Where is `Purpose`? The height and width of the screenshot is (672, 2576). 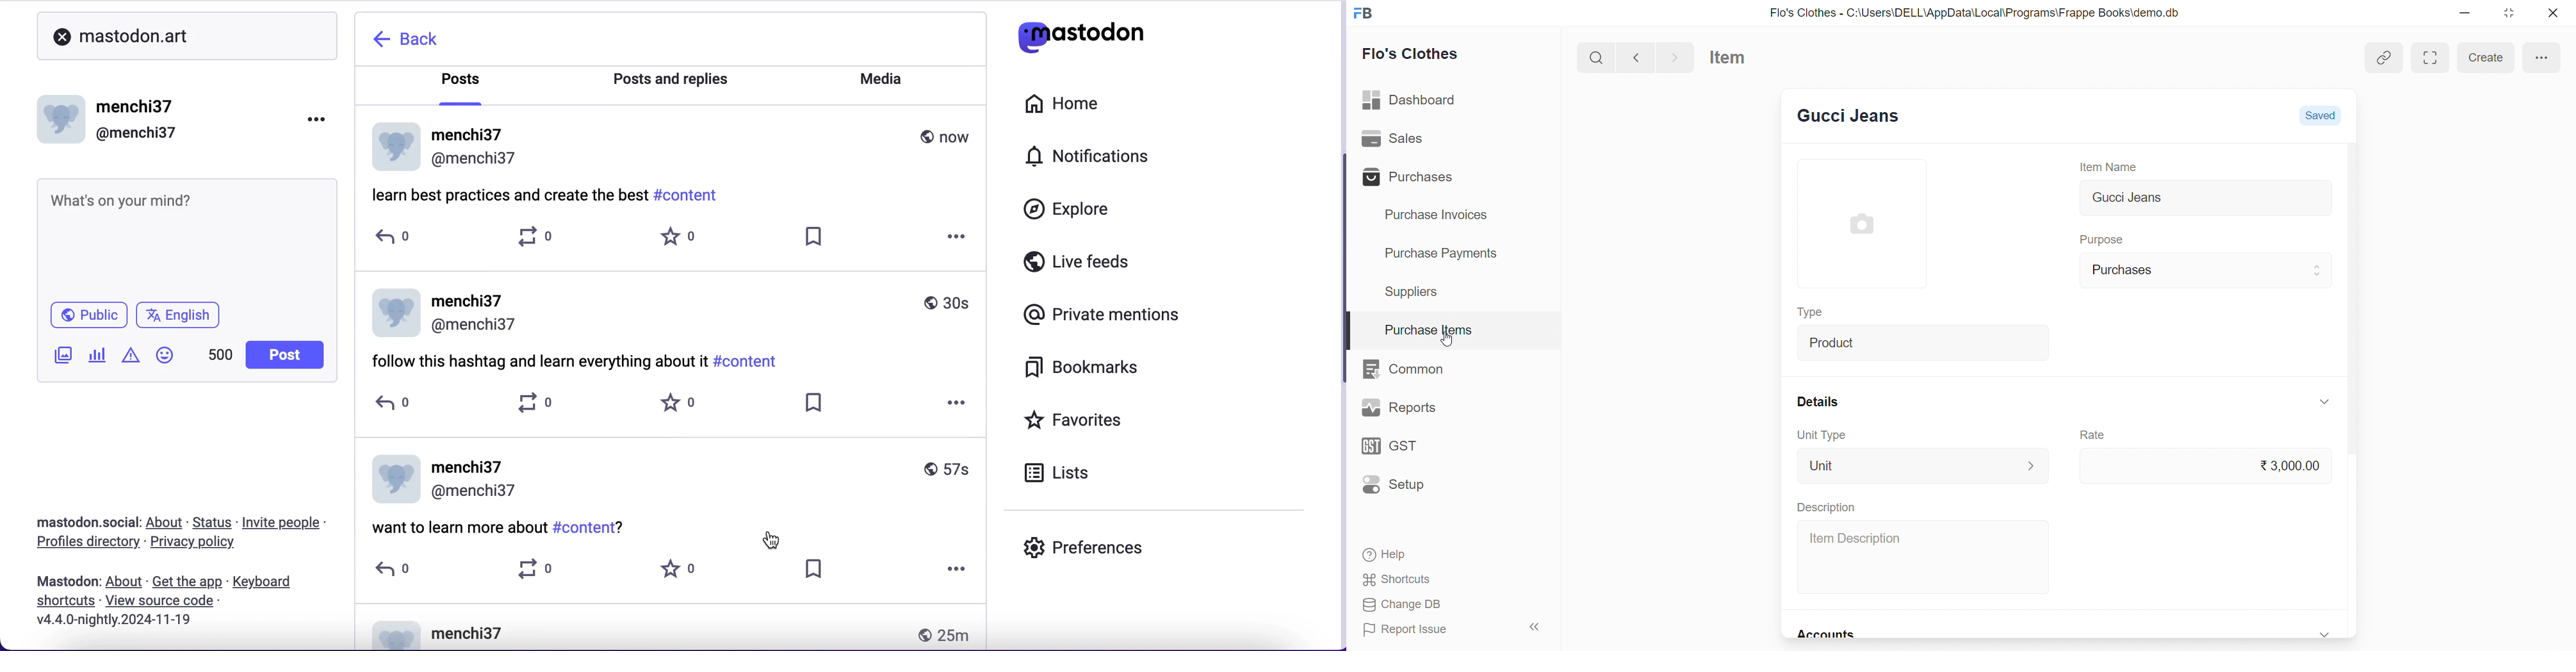 Purpose is located at coordinates (2104, 238).